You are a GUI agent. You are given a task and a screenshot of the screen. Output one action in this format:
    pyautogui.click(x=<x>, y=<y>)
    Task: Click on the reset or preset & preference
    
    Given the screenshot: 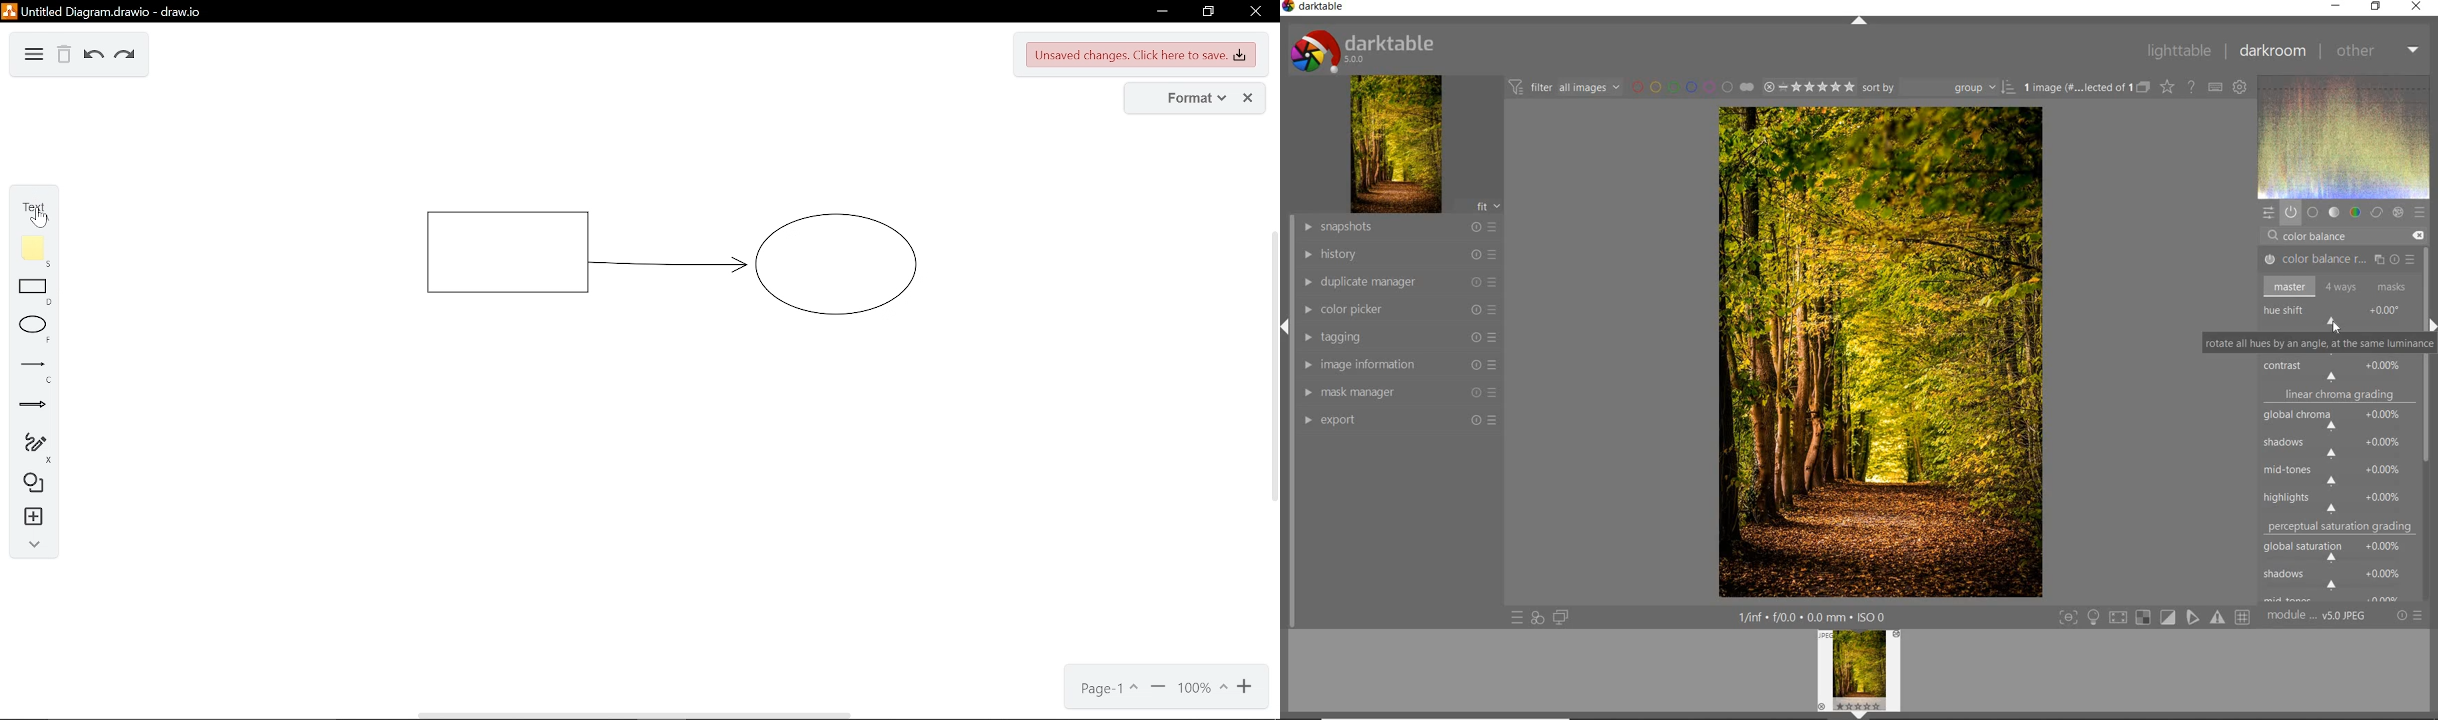 What is the action you would take?
    pyautogui.click(x=2409, y=616)
    